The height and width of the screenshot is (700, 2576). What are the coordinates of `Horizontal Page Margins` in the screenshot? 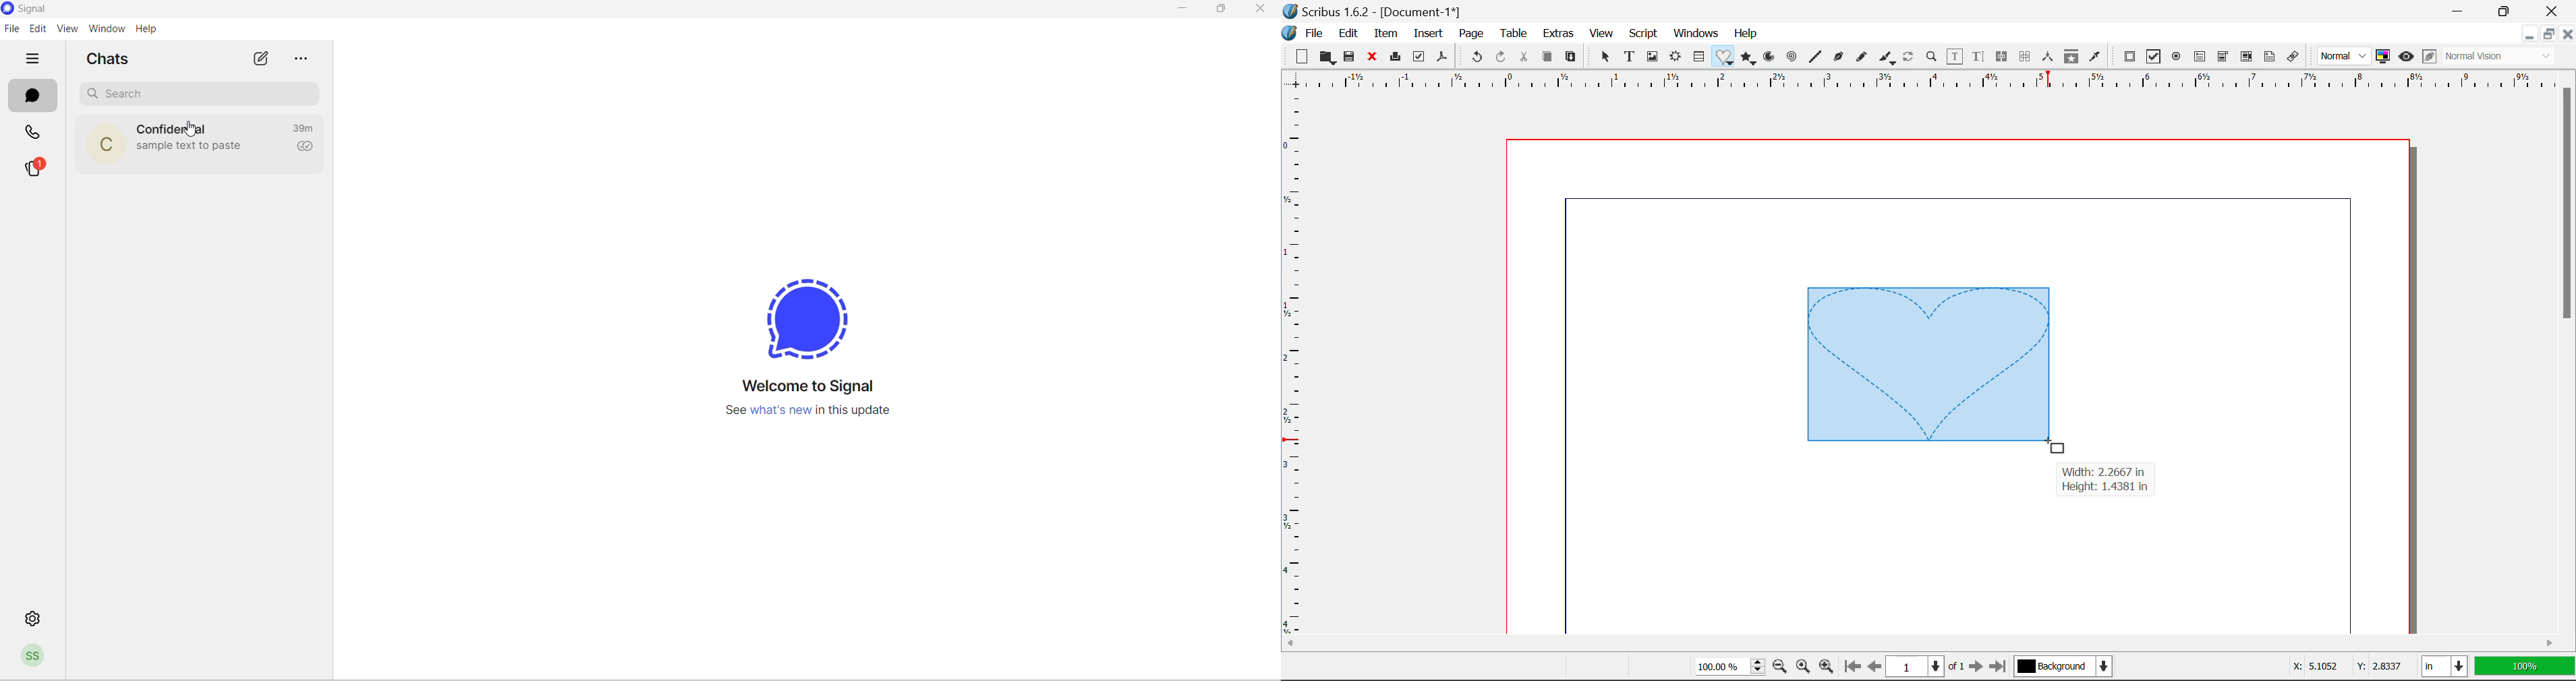 It's located at (1293, 366).